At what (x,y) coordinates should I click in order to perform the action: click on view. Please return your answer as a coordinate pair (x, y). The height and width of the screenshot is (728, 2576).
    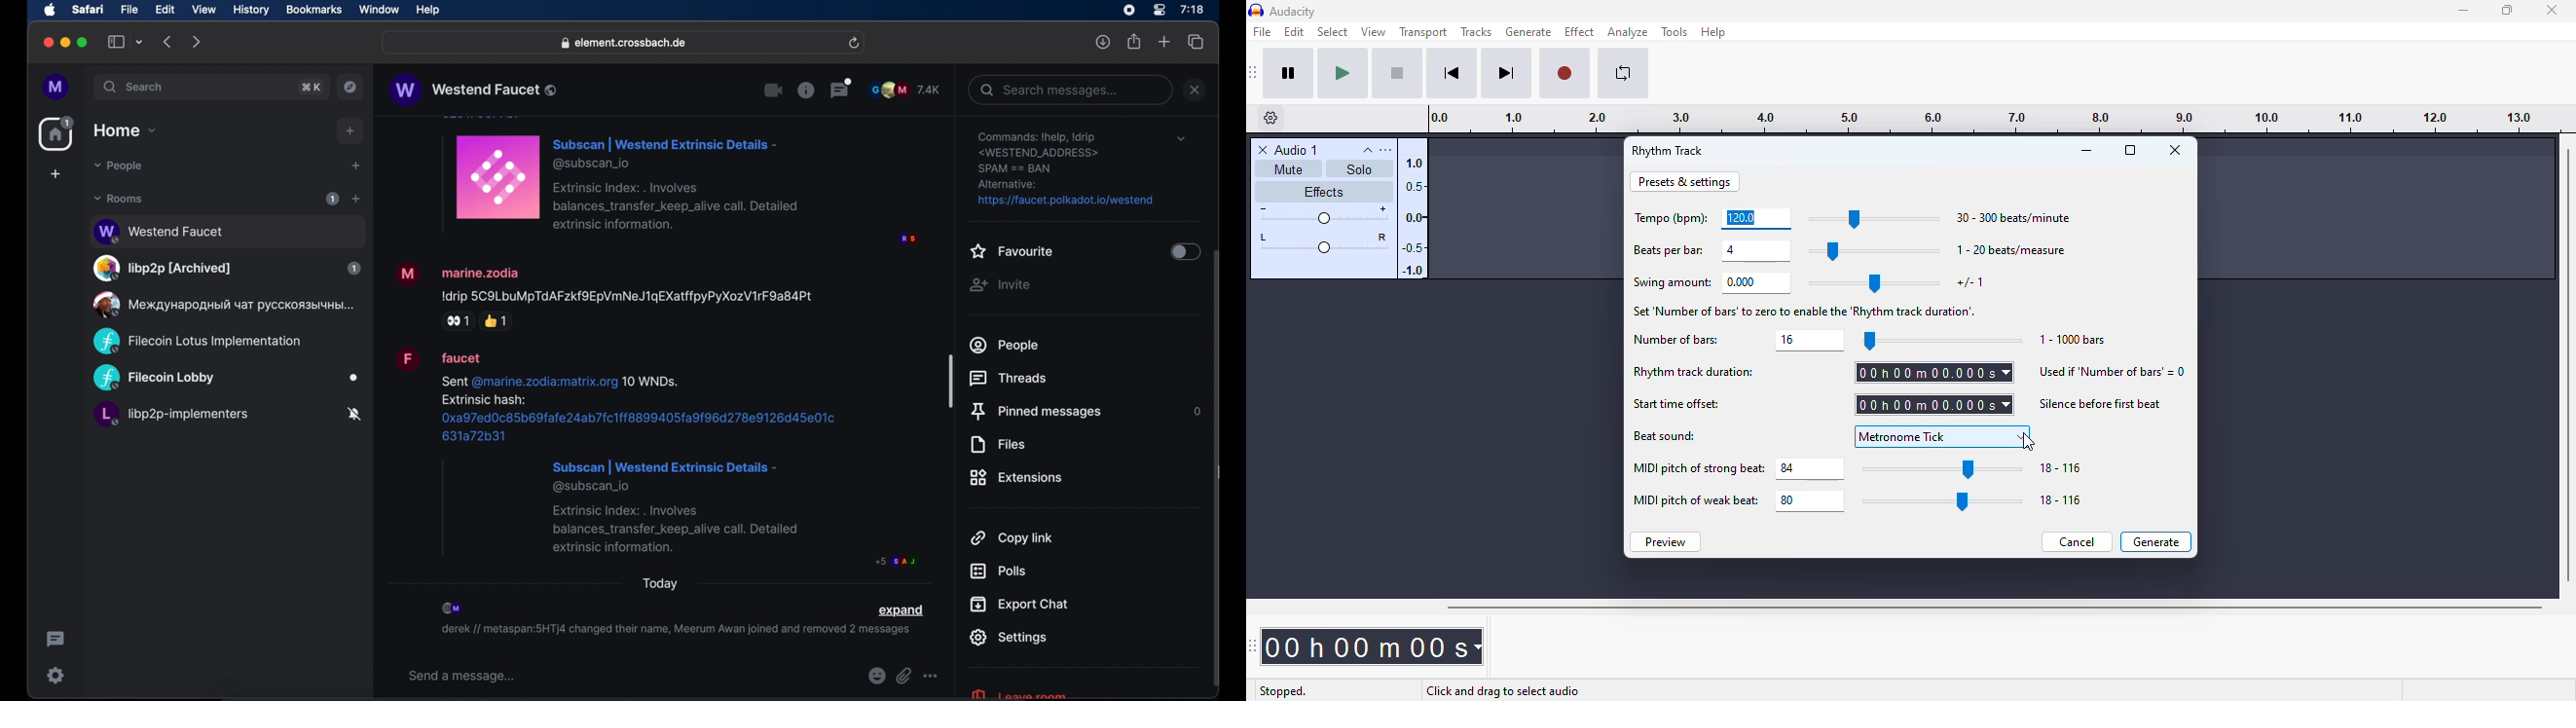
    Looking at the image, I should click on (203, 10).